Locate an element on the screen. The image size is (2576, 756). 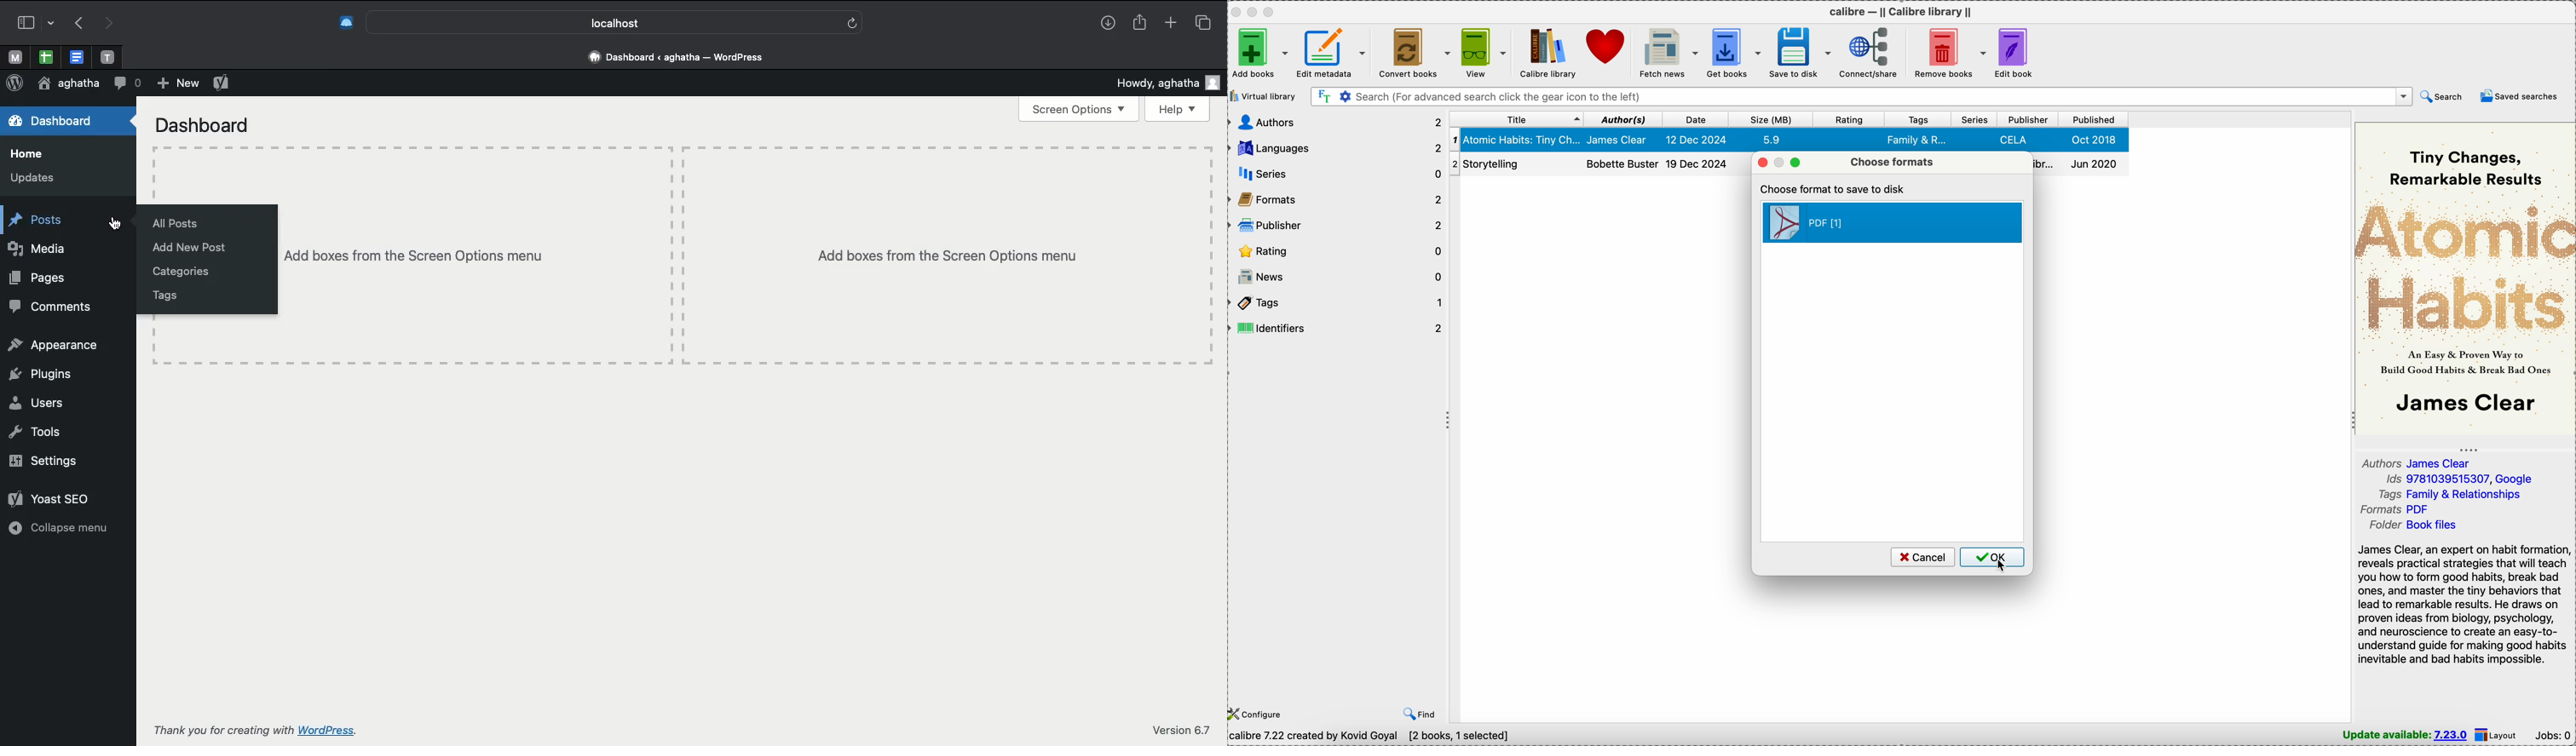
minimize Calibre is located at coordinates (1255, 12).